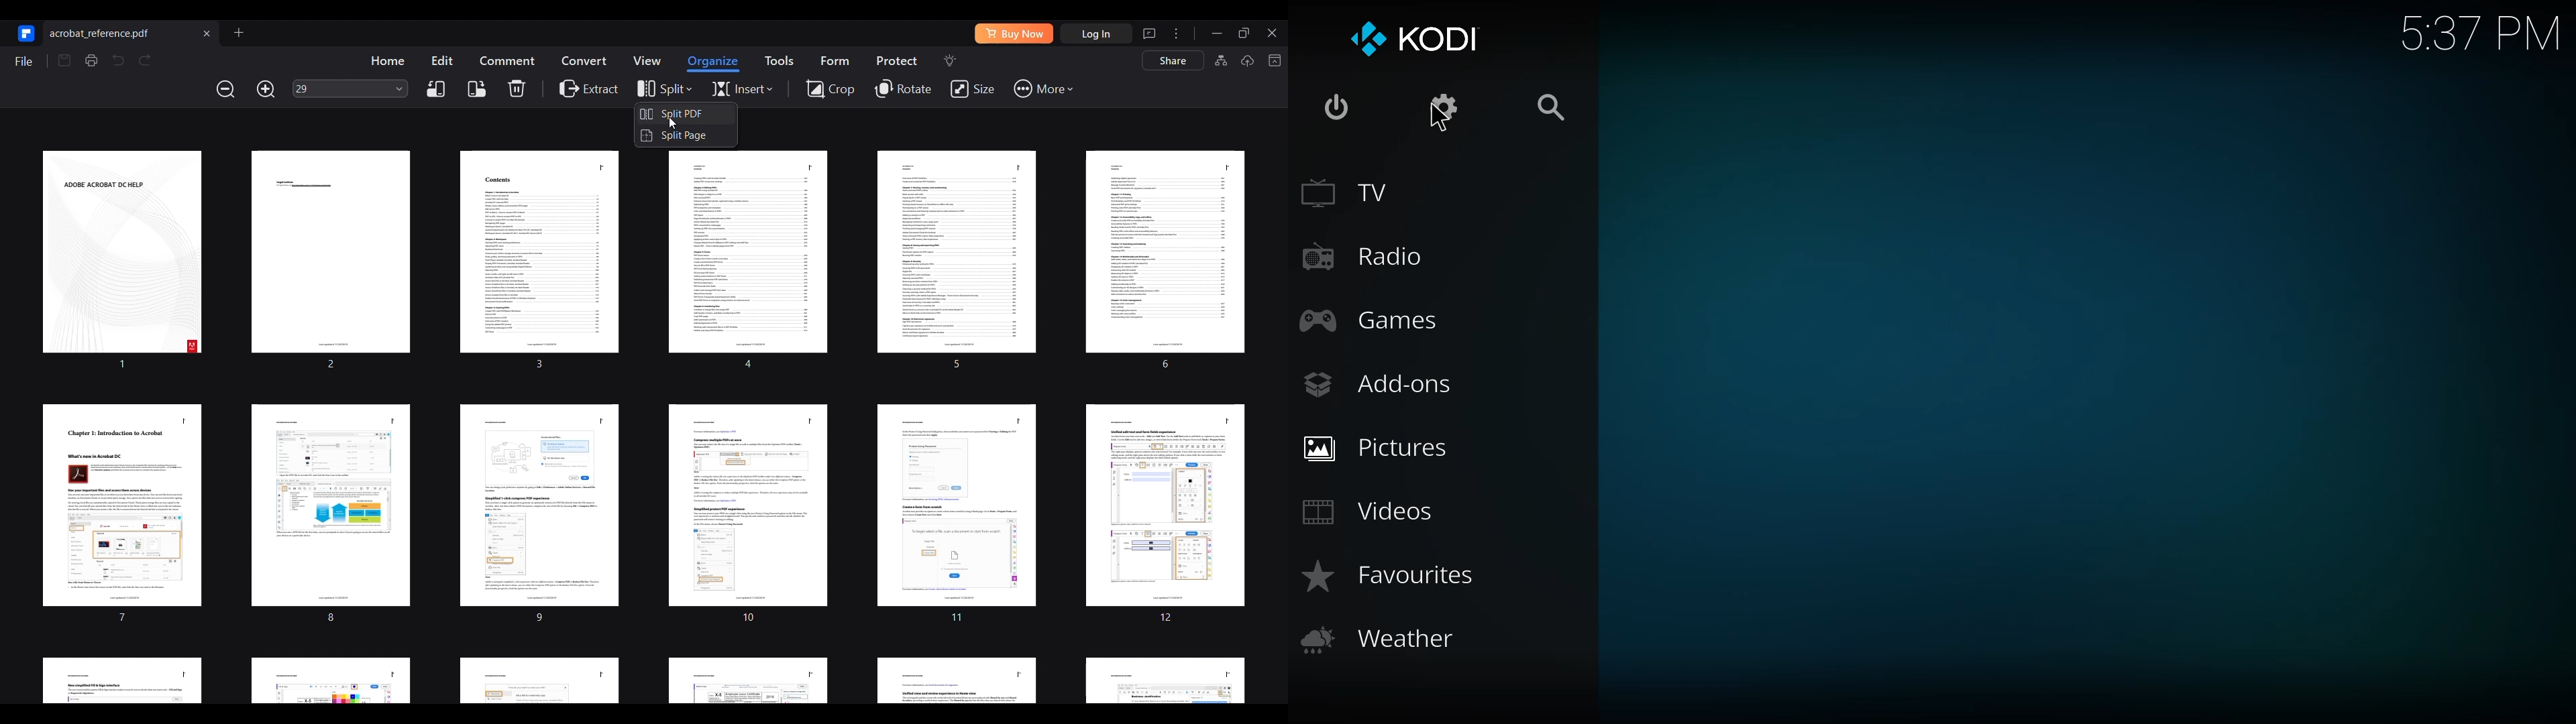  Describe the element at coordinates (1364, 38) in the screenshot. I see `kodi logo` at that location.